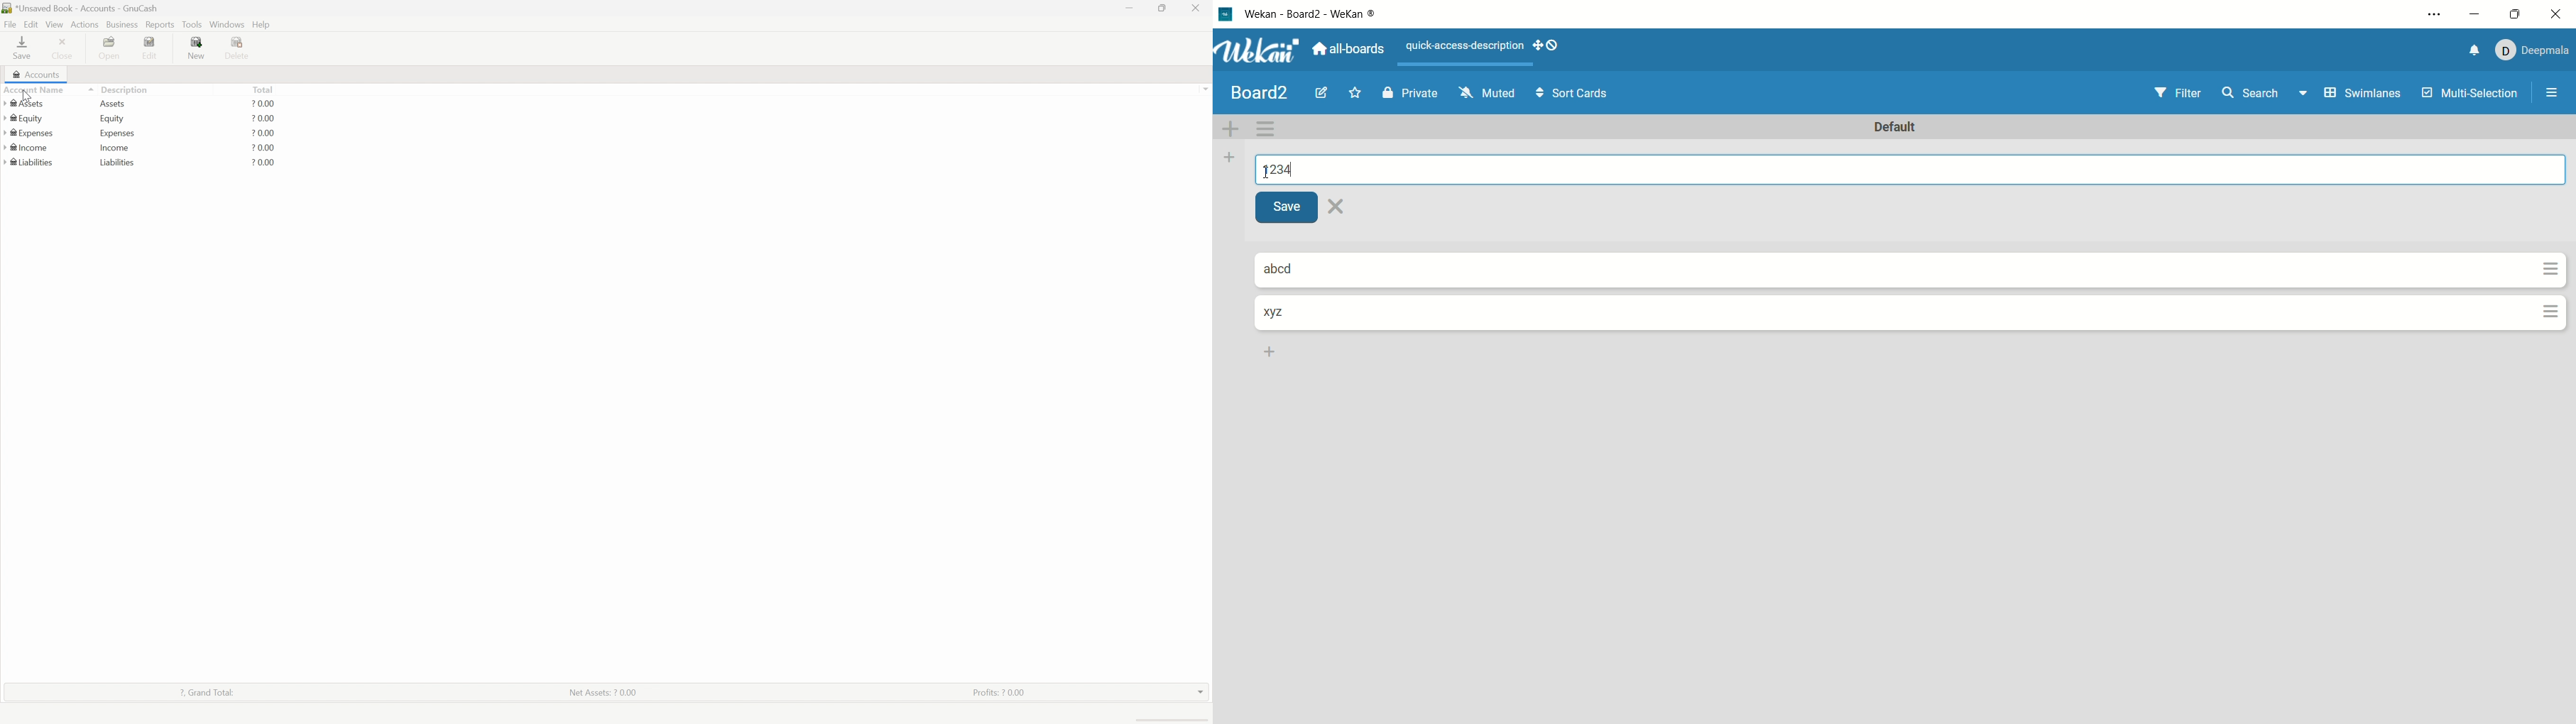 Image resolution: width=2576 pixels, height=728 pixels. I want to click on filter, so click(2174, 92).